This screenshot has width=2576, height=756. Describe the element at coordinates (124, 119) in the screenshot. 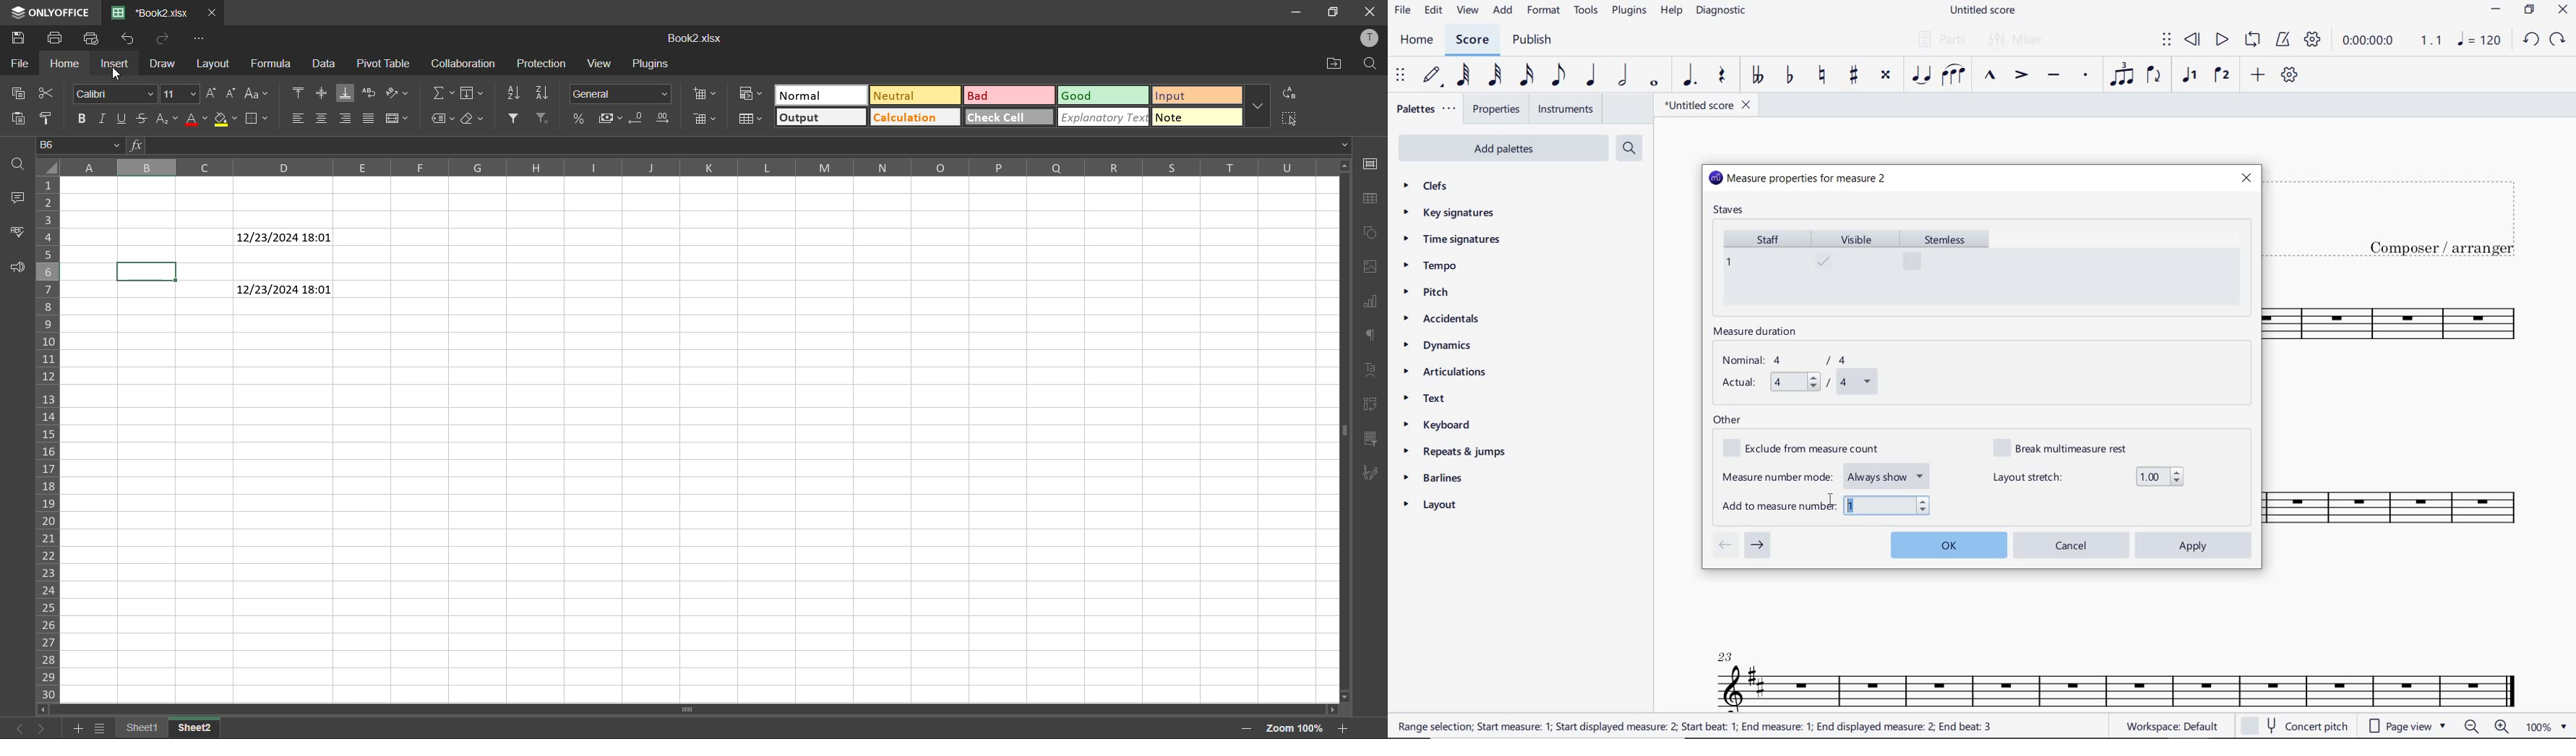

I see `underline` at that location.